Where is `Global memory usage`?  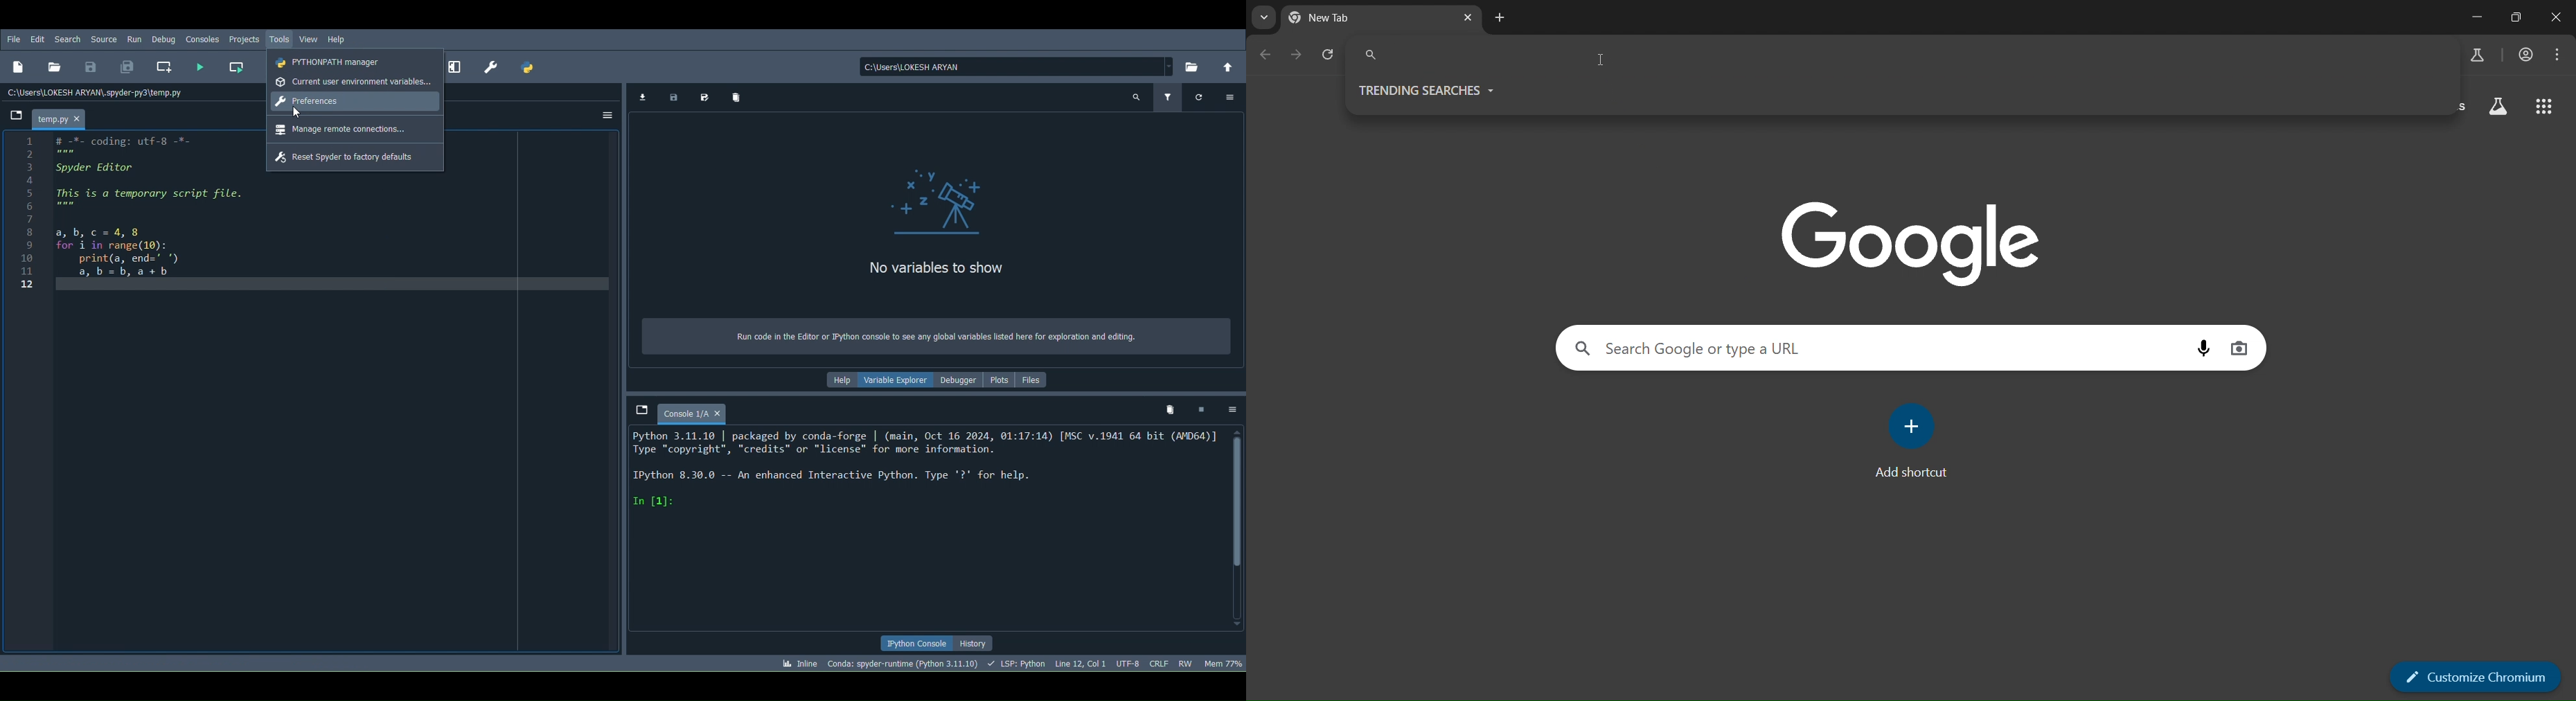 Global memory usage is located at coordinates (1223, 661).